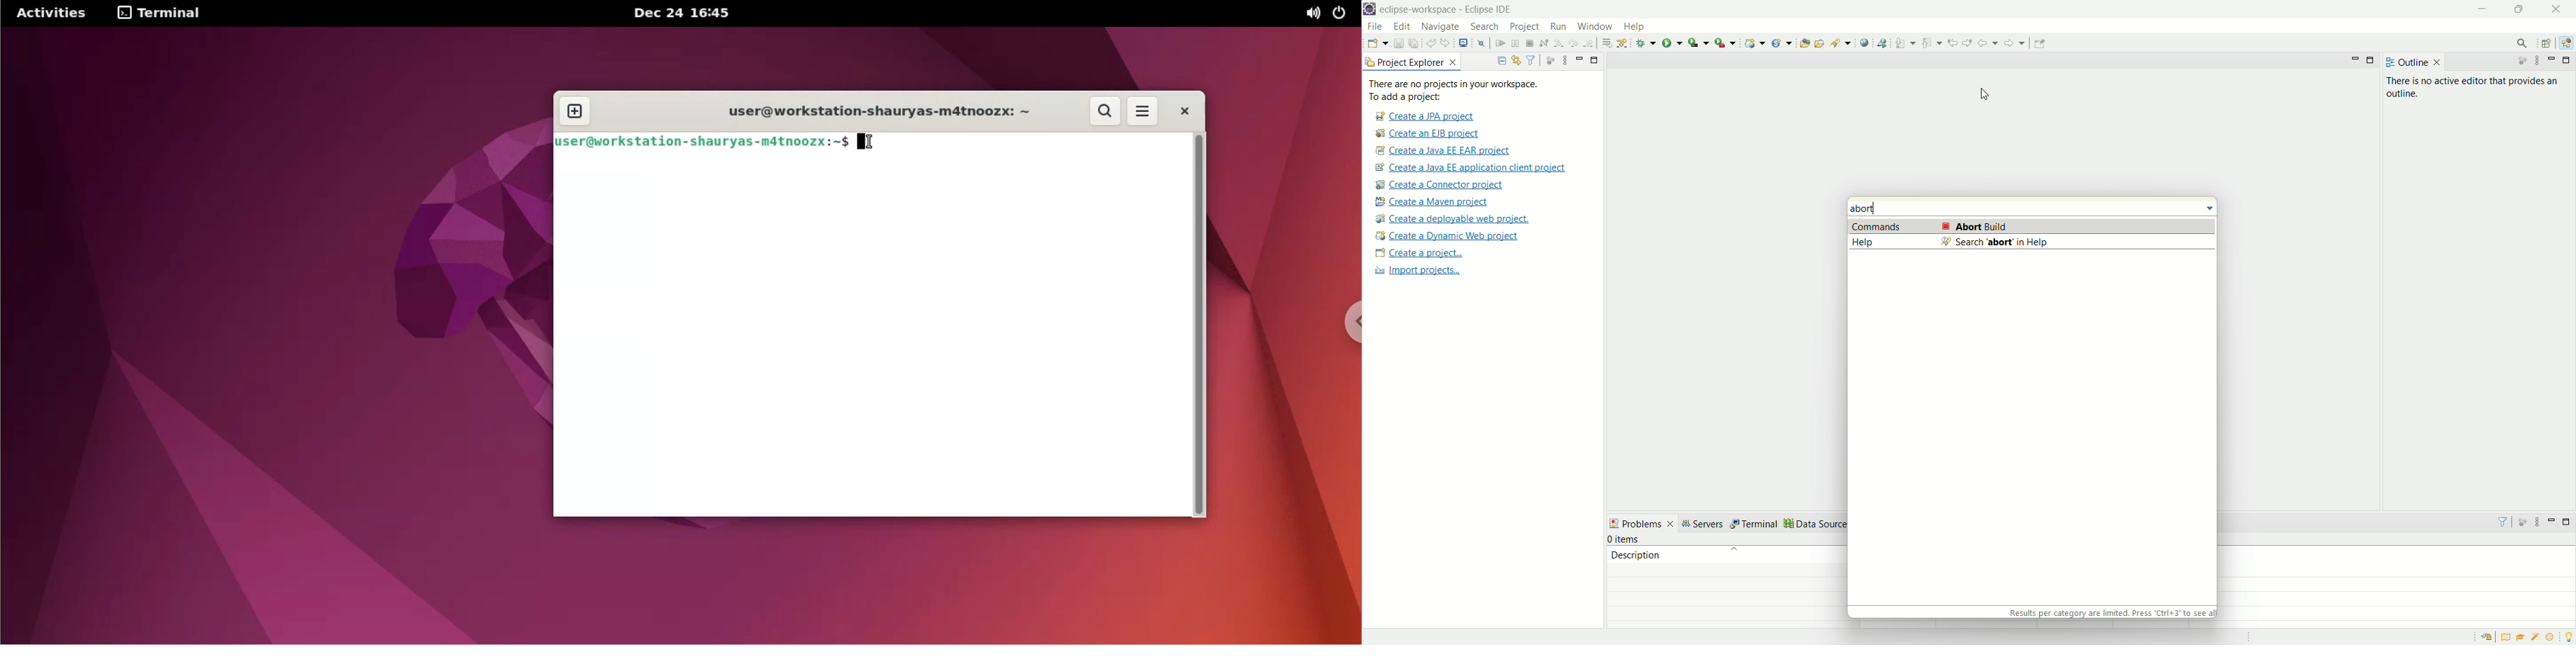  I want to click on focus on active task, so click(2521, 59).